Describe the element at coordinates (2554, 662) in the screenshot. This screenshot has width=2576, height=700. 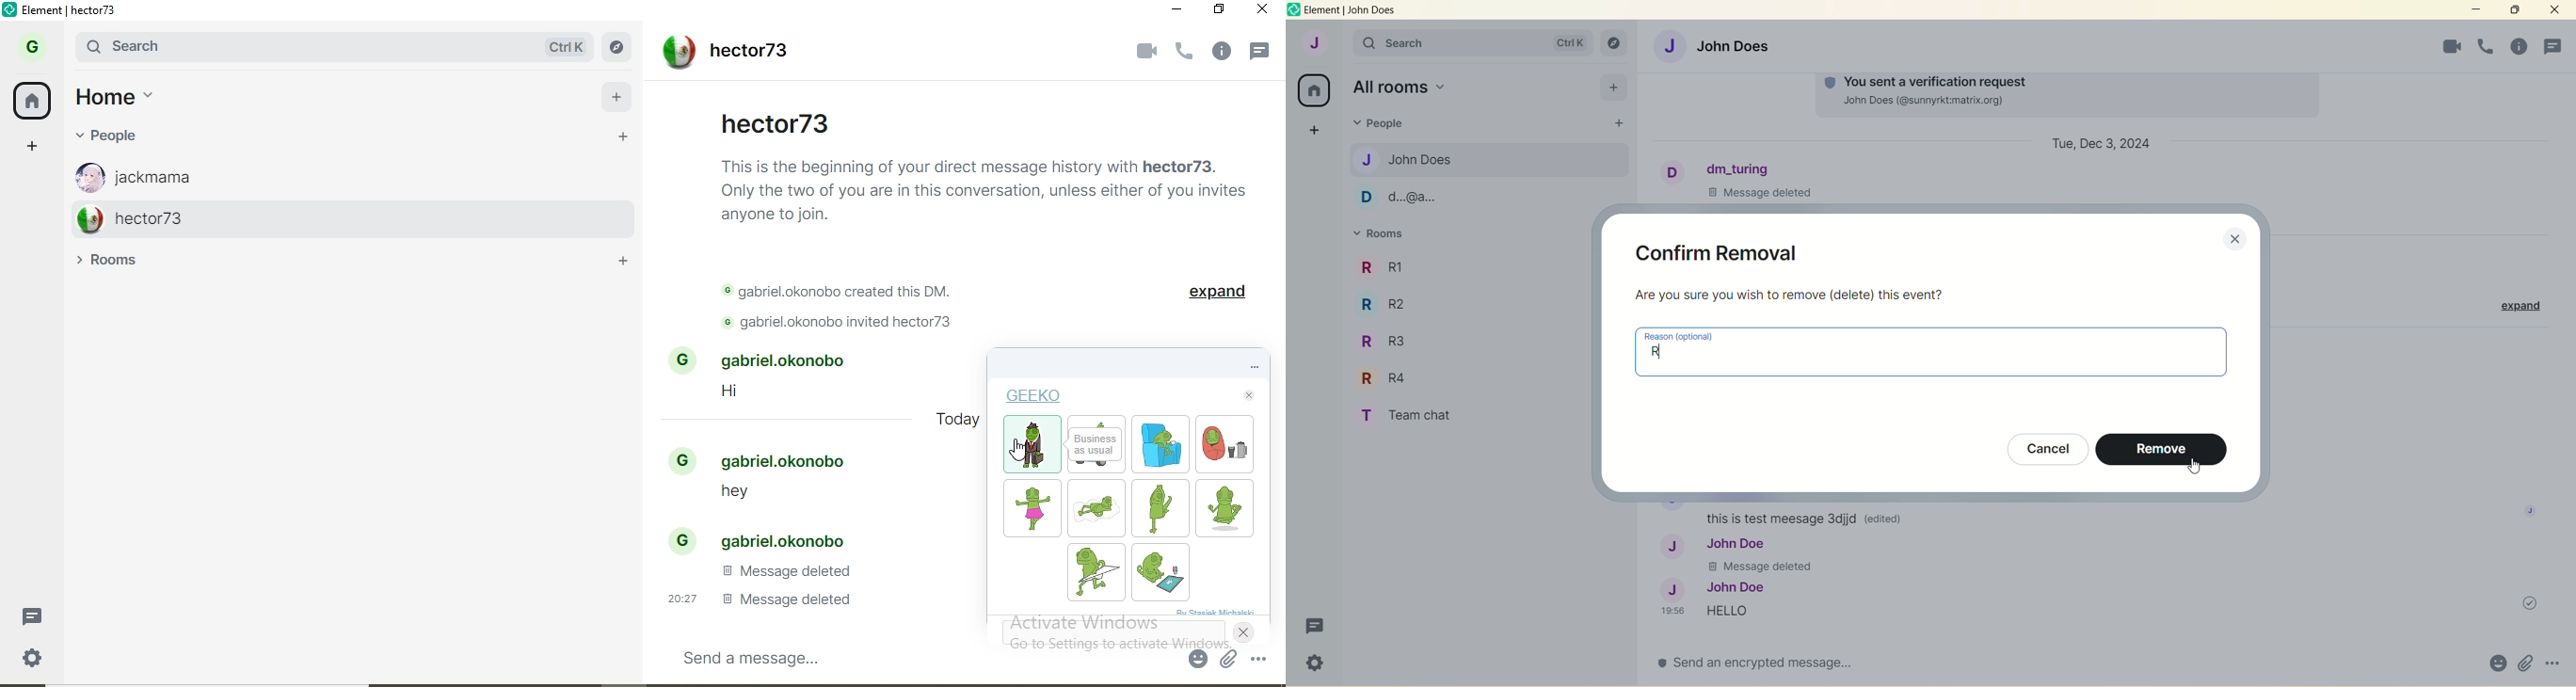
I see `options` at that location.